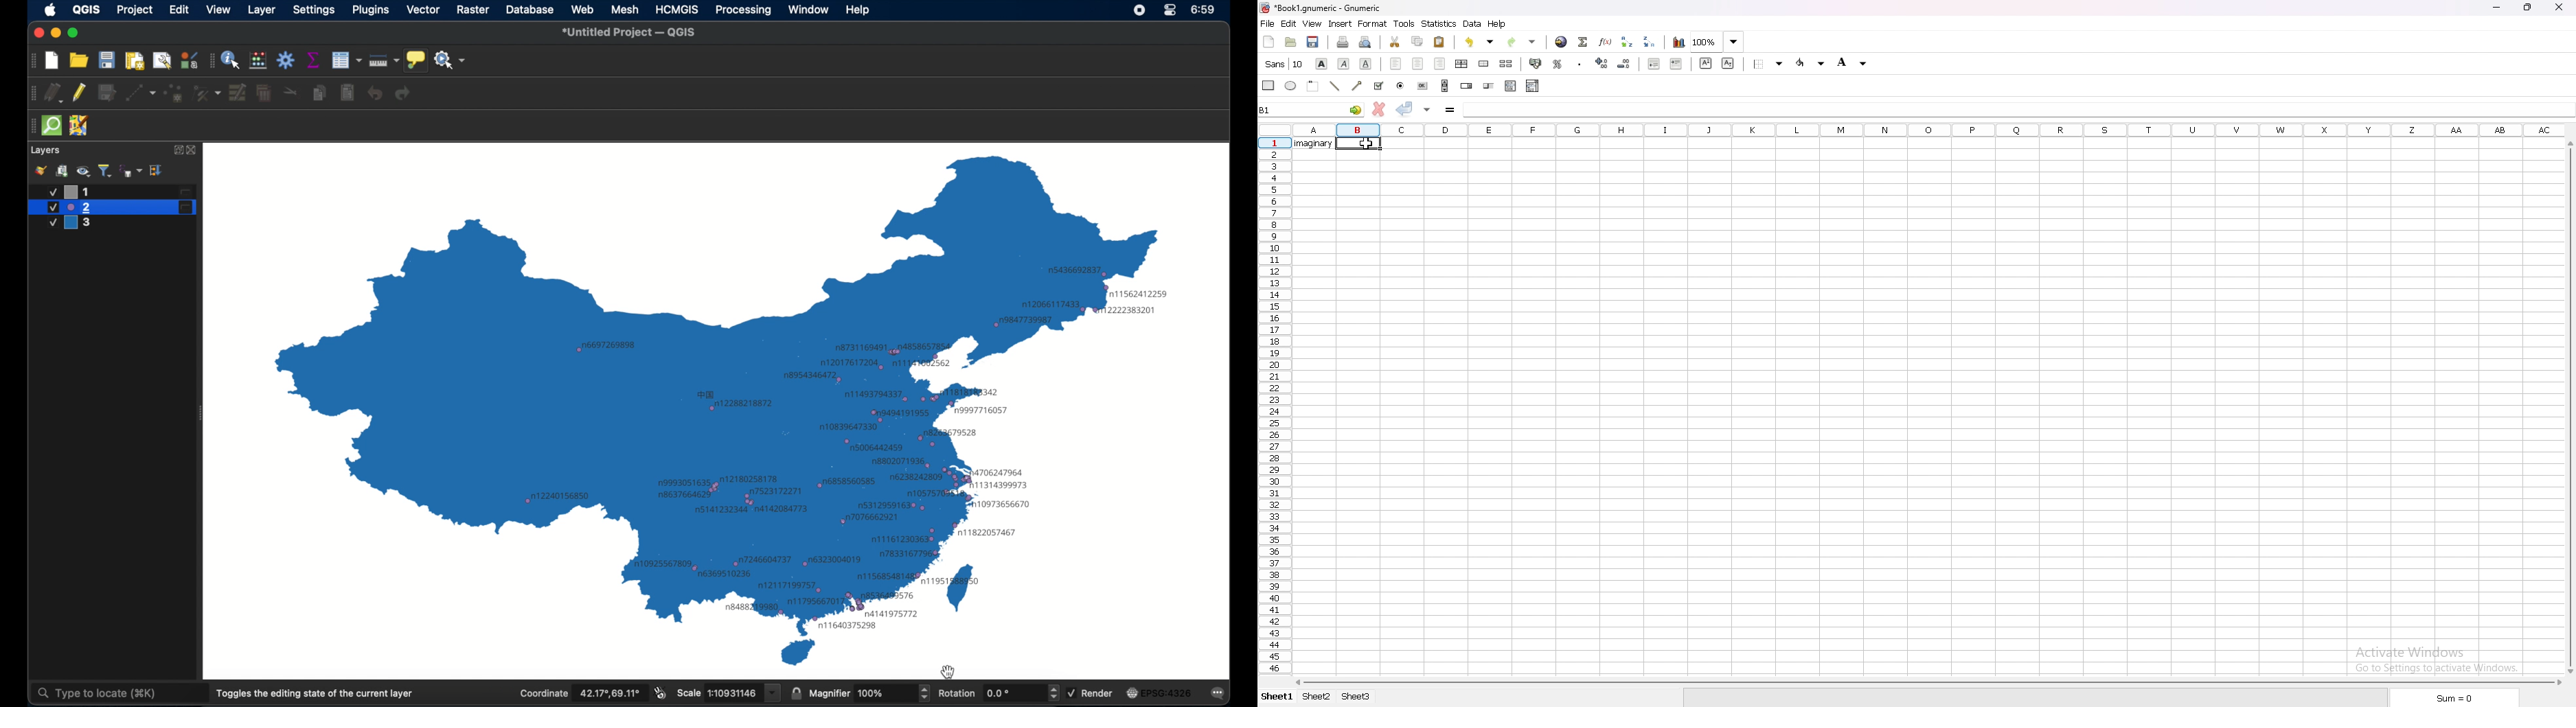  What do you see at coordinates (1290, 86) in the screenshot?
I see `ellipse` at bounding box center [1290, 86].